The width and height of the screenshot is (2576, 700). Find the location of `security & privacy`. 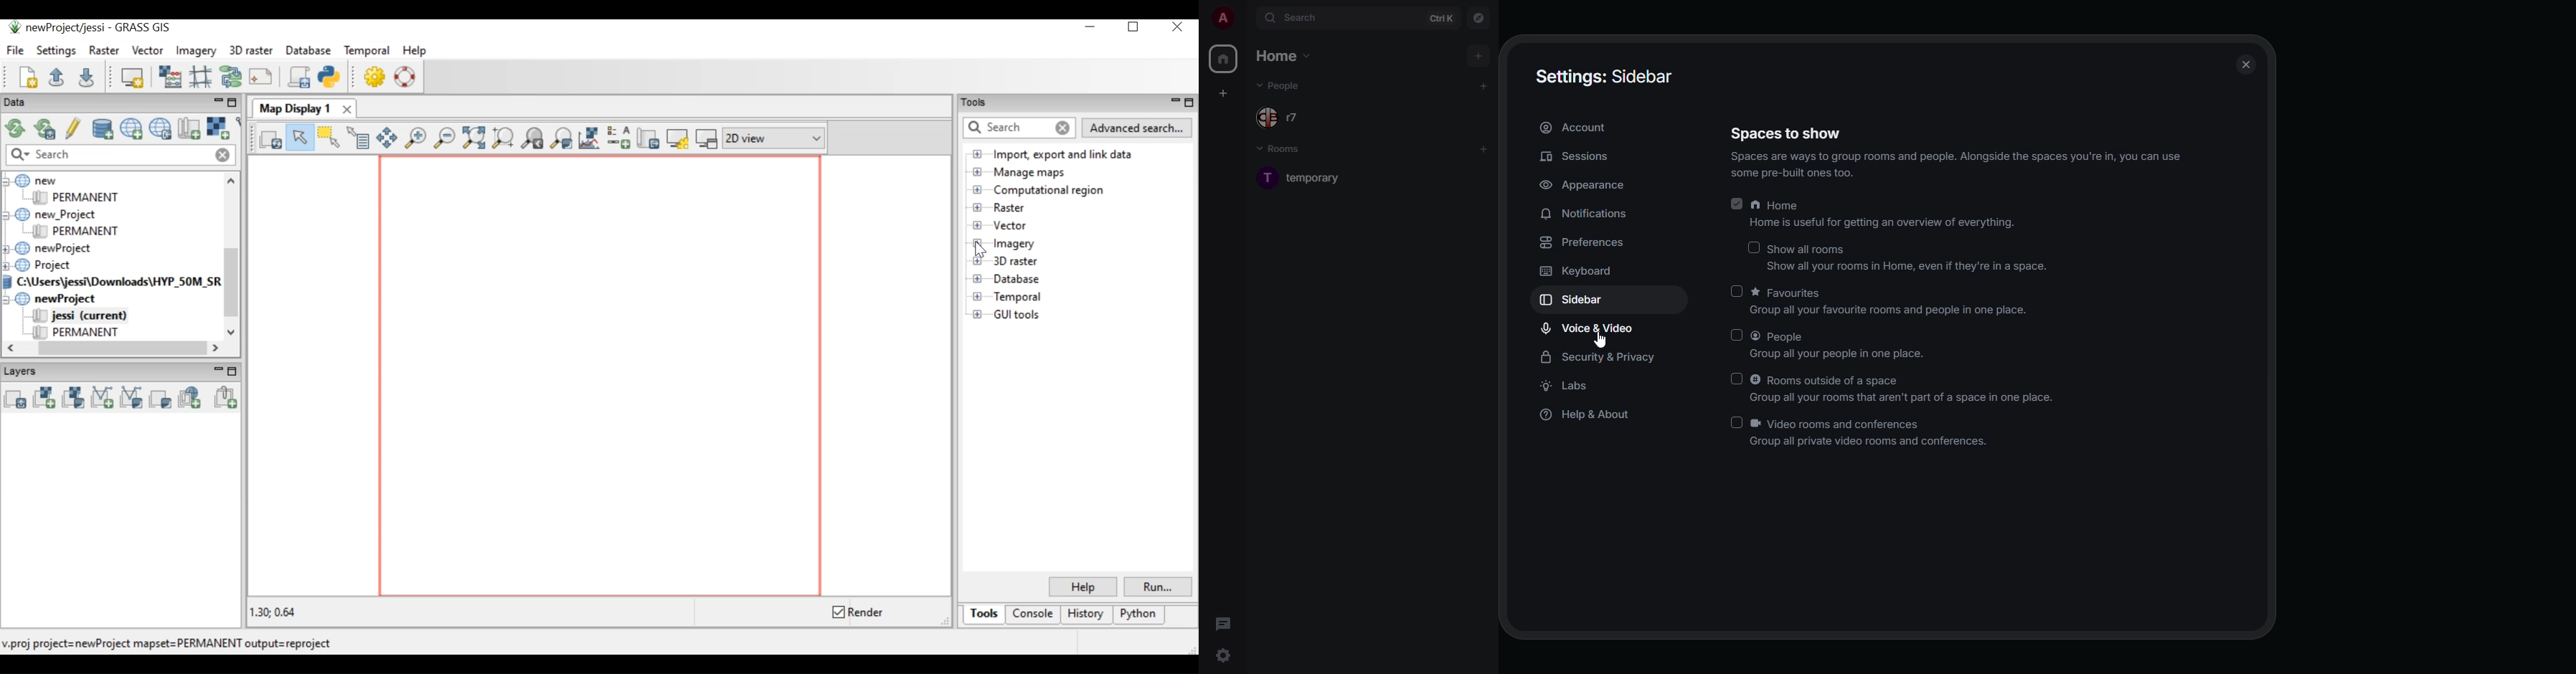

security & privacy is located at coordinates (1598, 358).